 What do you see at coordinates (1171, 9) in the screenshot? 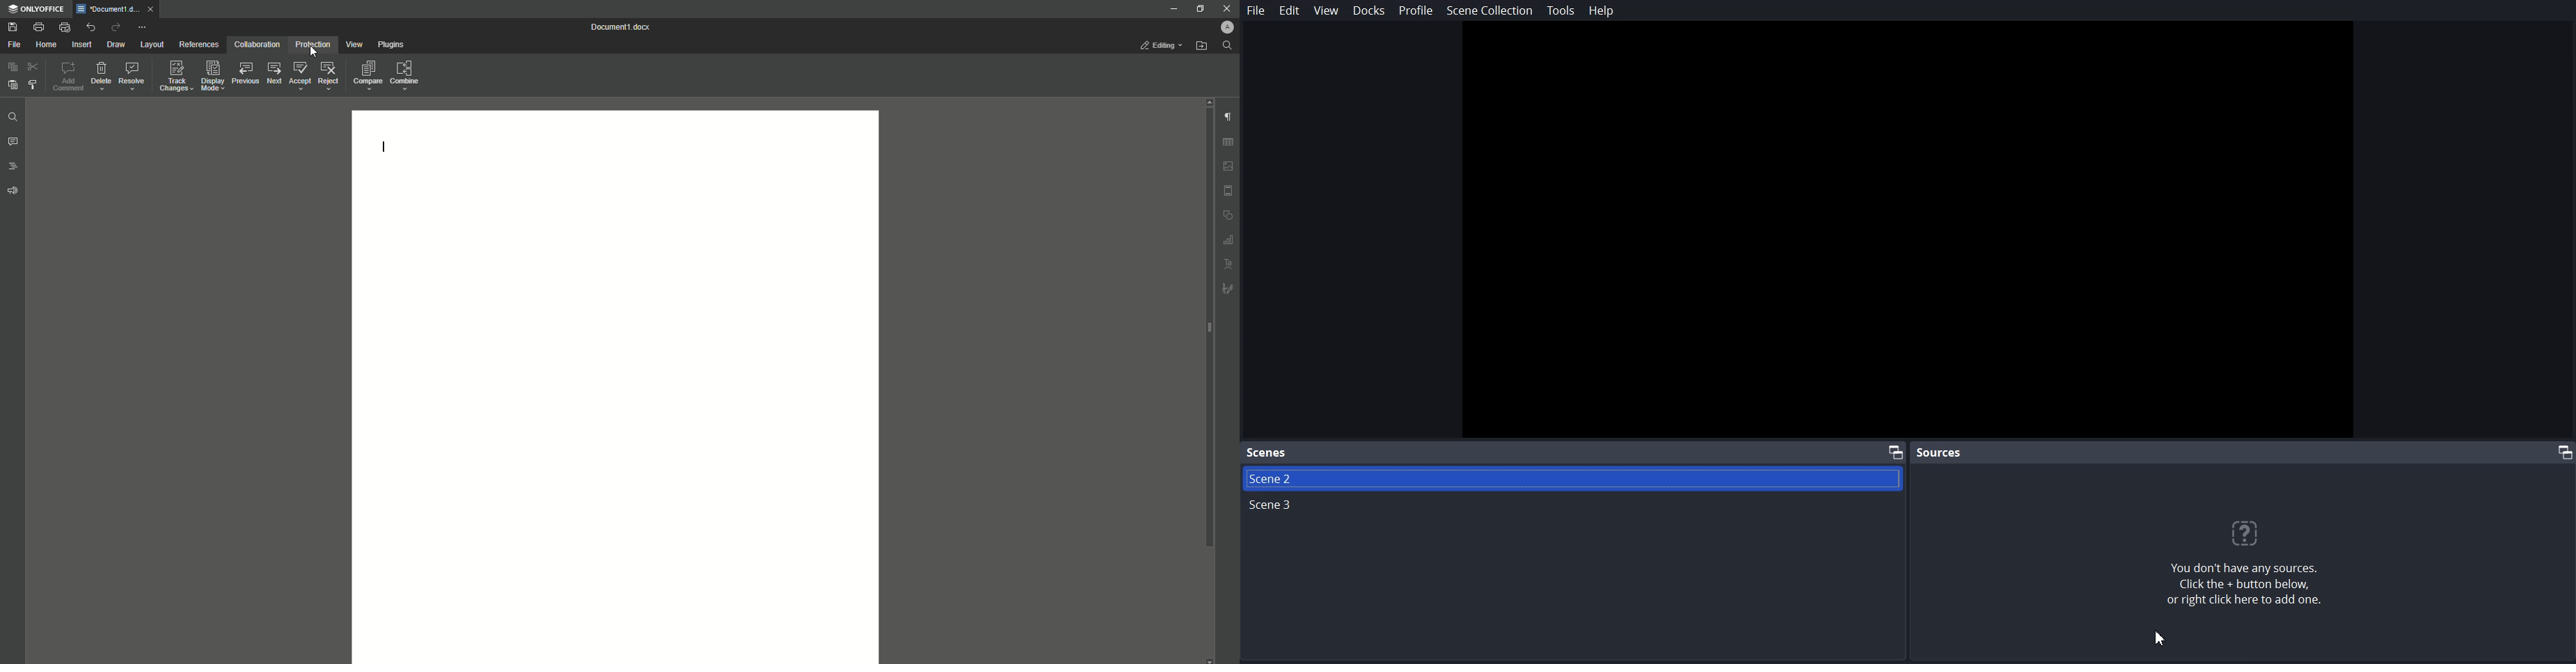
I see `Minimize` at bounding box center [1171, 9].